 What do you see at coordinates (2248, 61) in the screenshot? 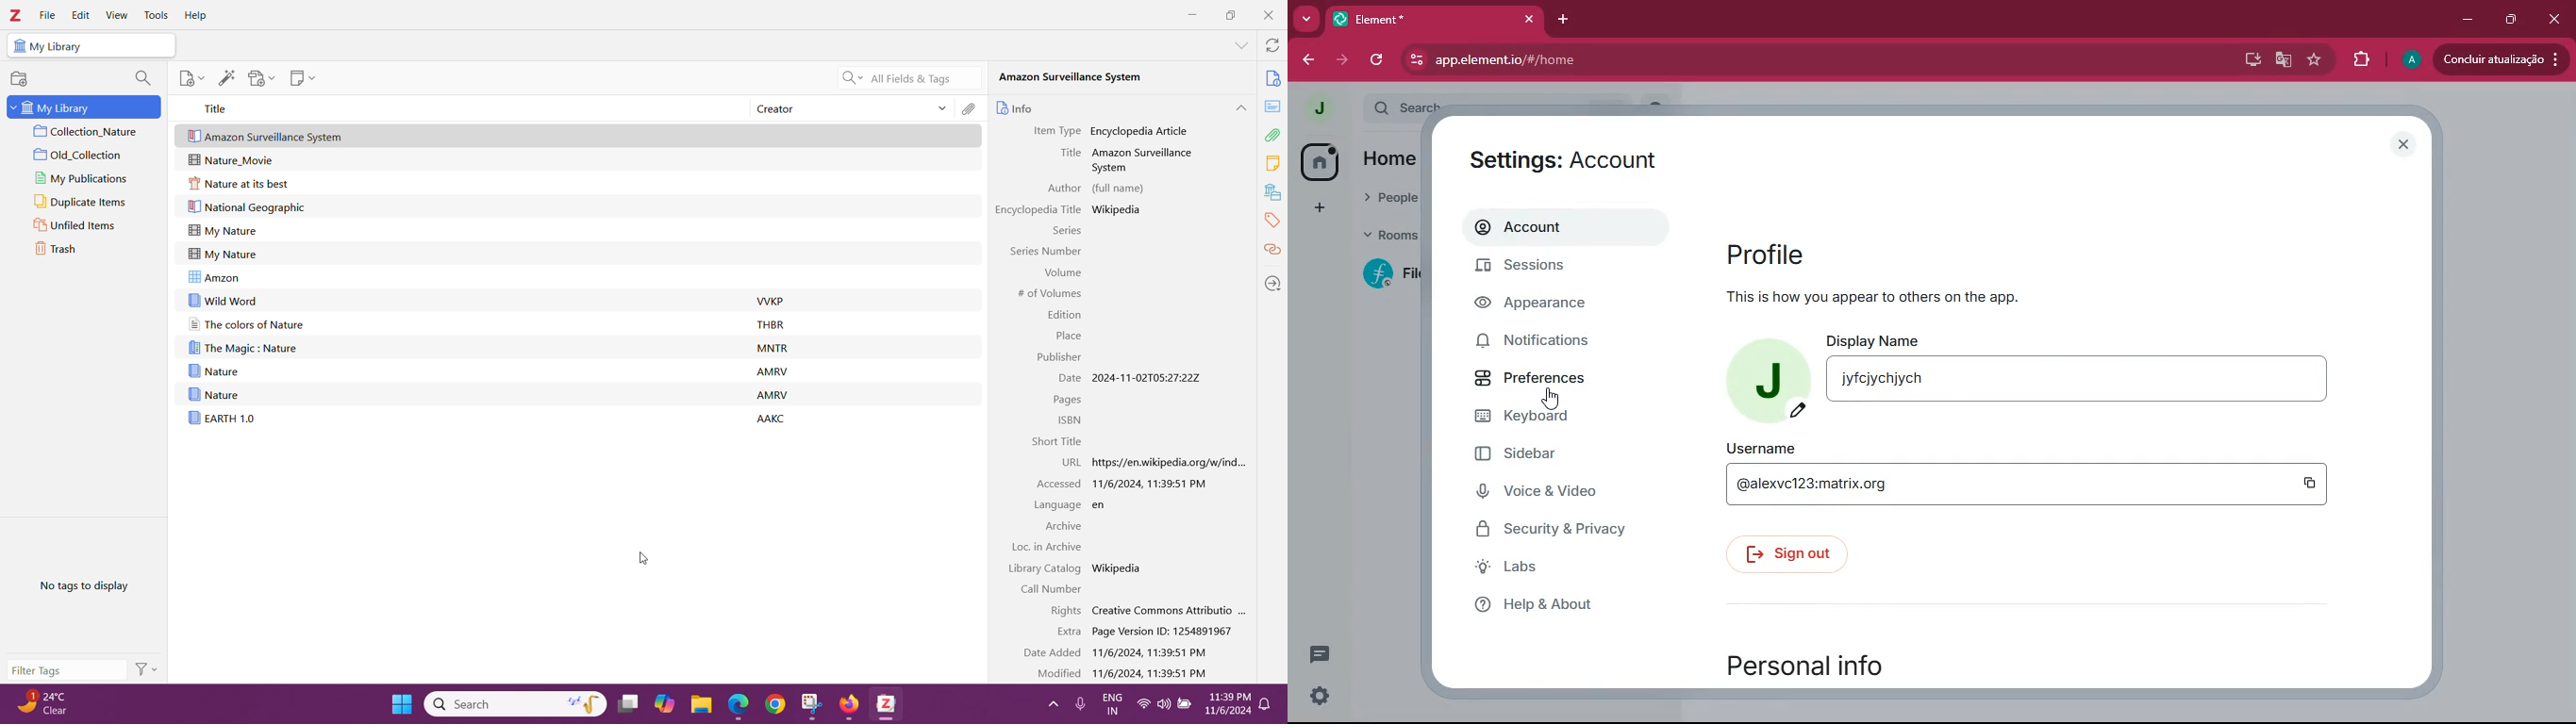
I see `desktop` at bounding box center [2248, 61].